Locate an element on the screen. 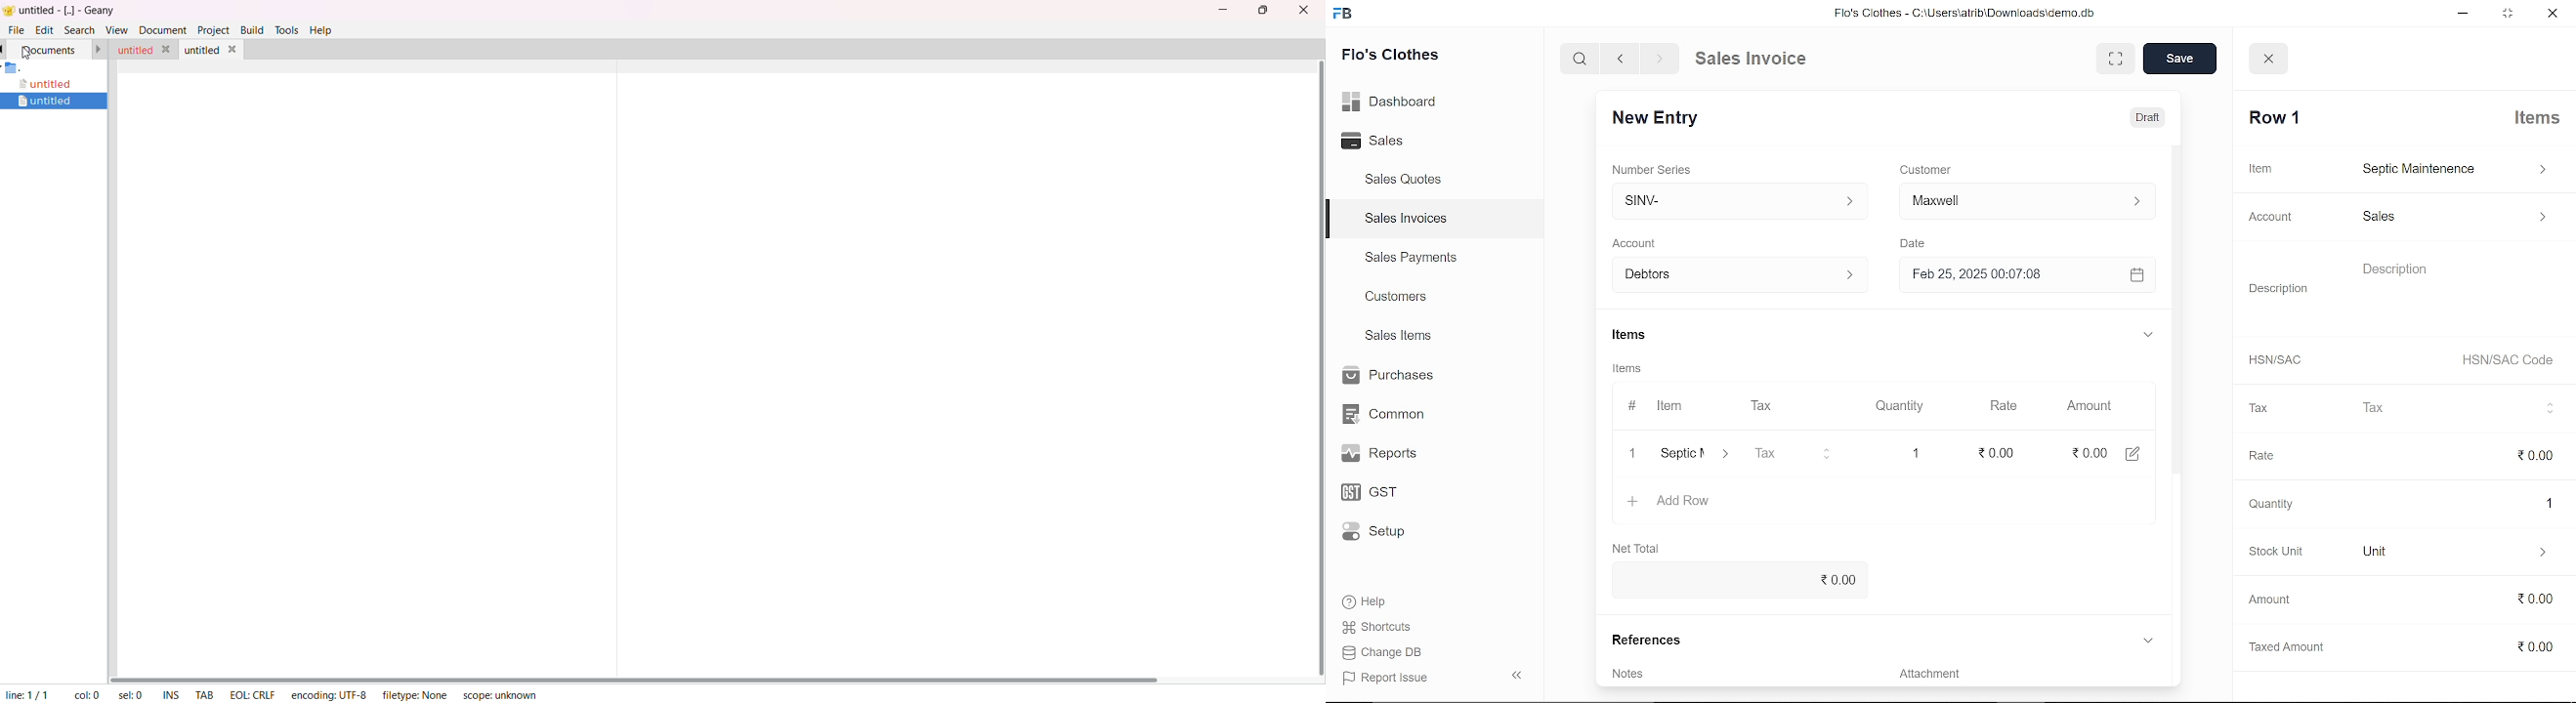 The image size is (2576, 728). close is located at coordinates (165, 52).